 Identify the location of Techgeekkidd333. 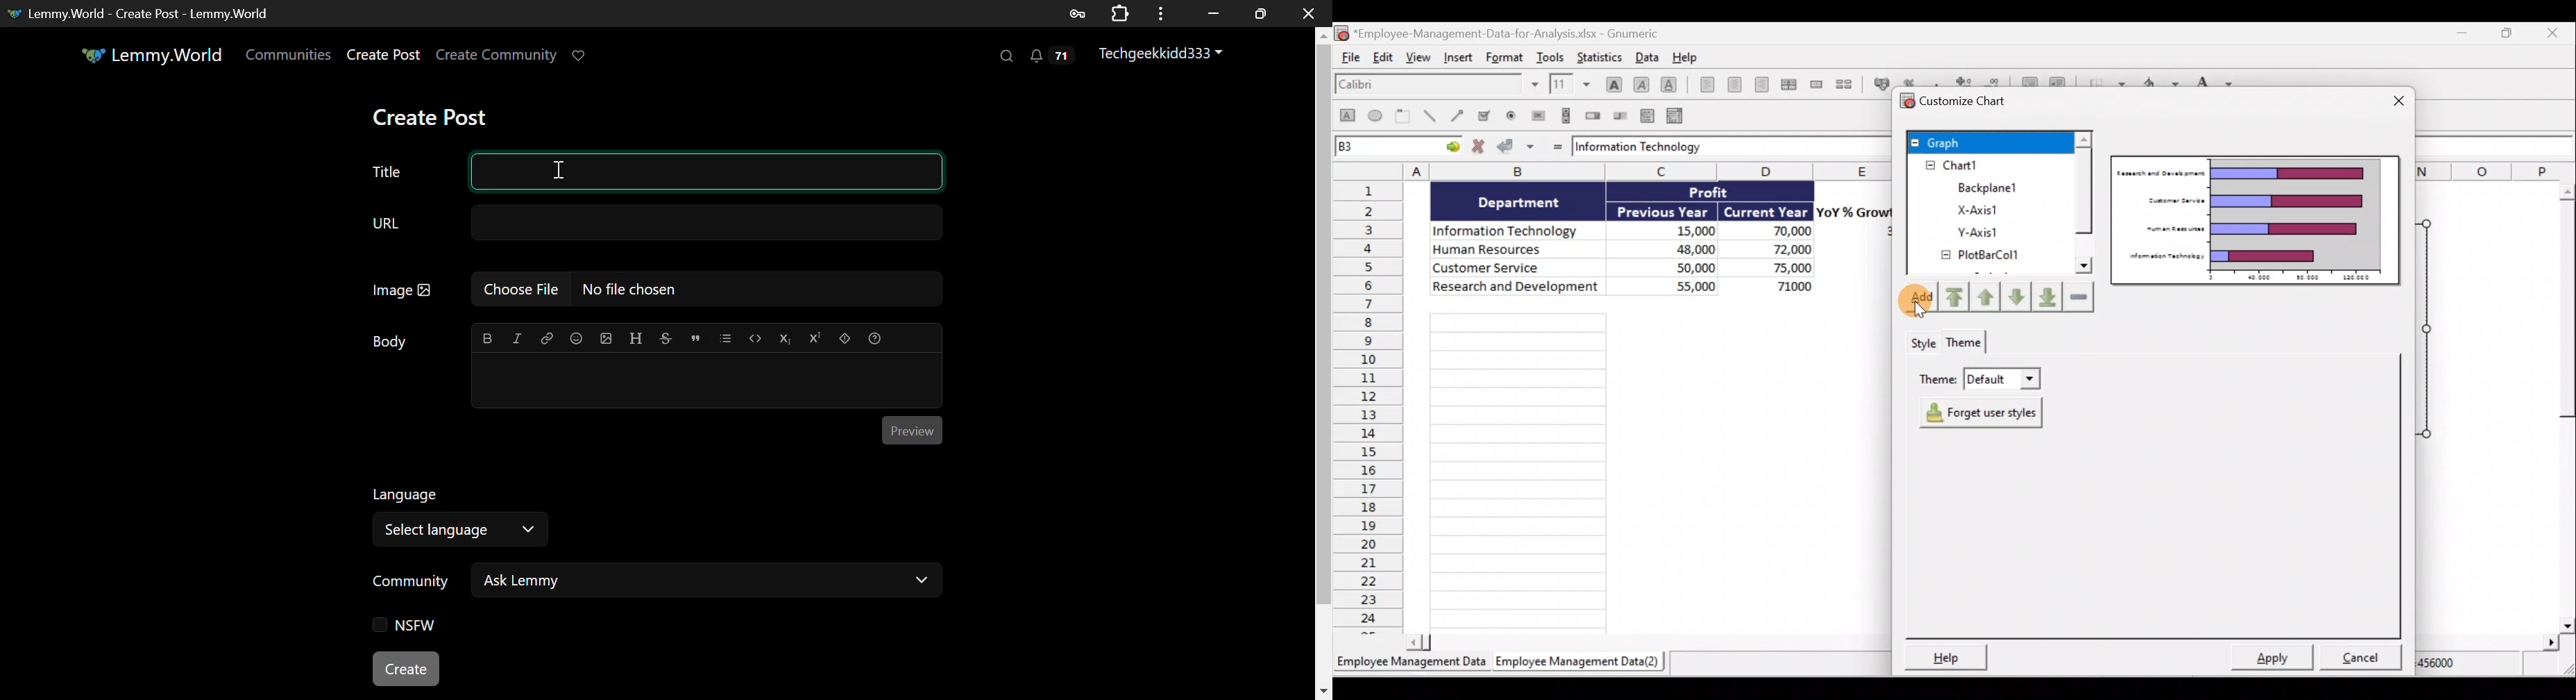
(1165, 56).